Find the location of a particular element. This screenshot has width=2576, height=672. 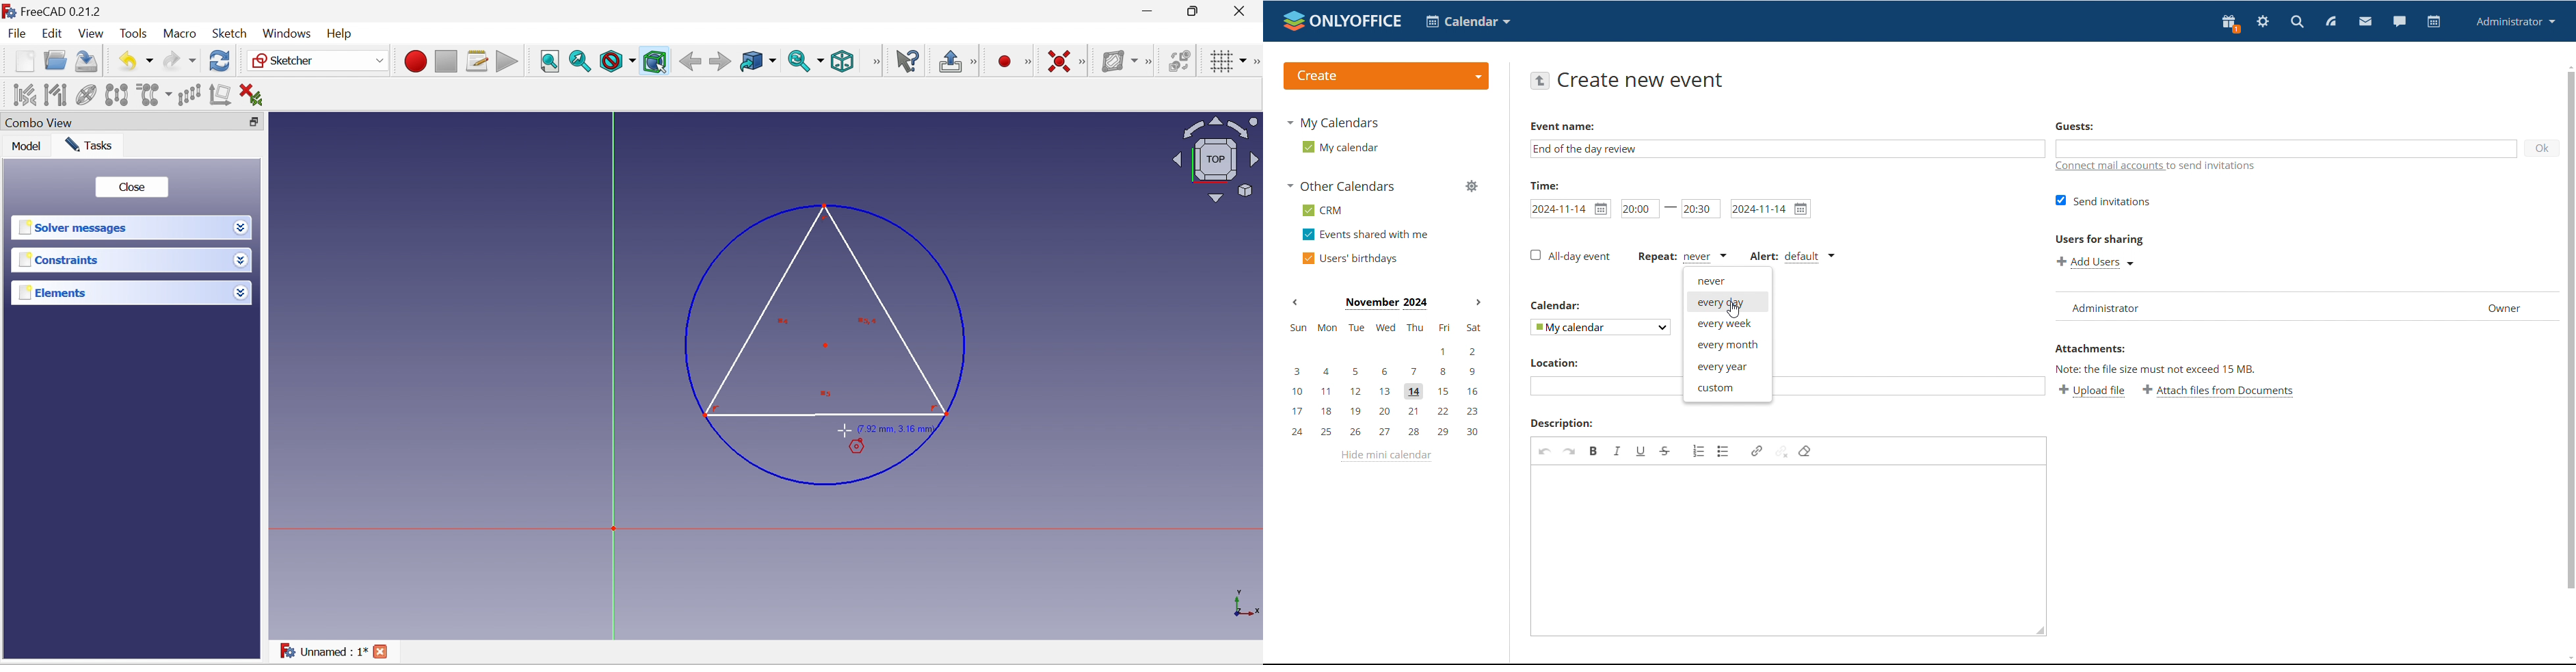

Tools is located at coordinates (132, 33).